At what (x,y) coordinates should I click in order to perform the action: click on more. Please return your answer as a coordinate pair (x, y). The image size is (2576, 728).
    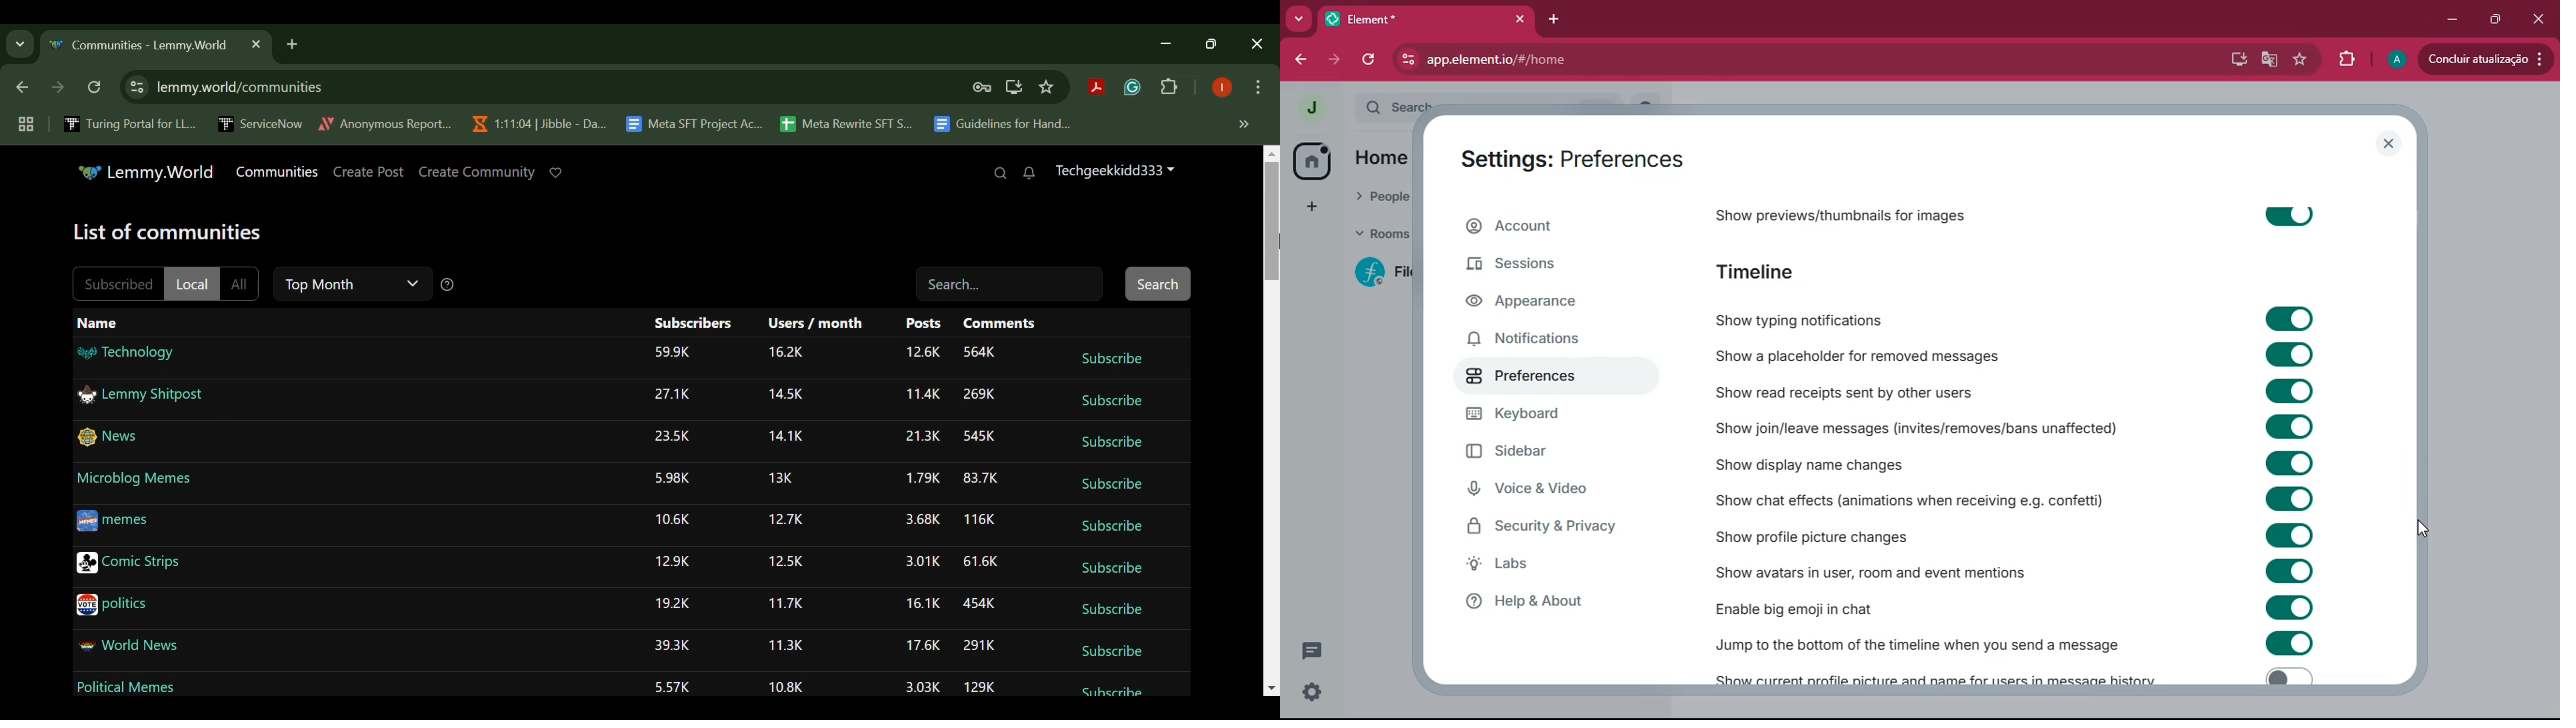
    Looking at the image, I should click on (1298, 19).